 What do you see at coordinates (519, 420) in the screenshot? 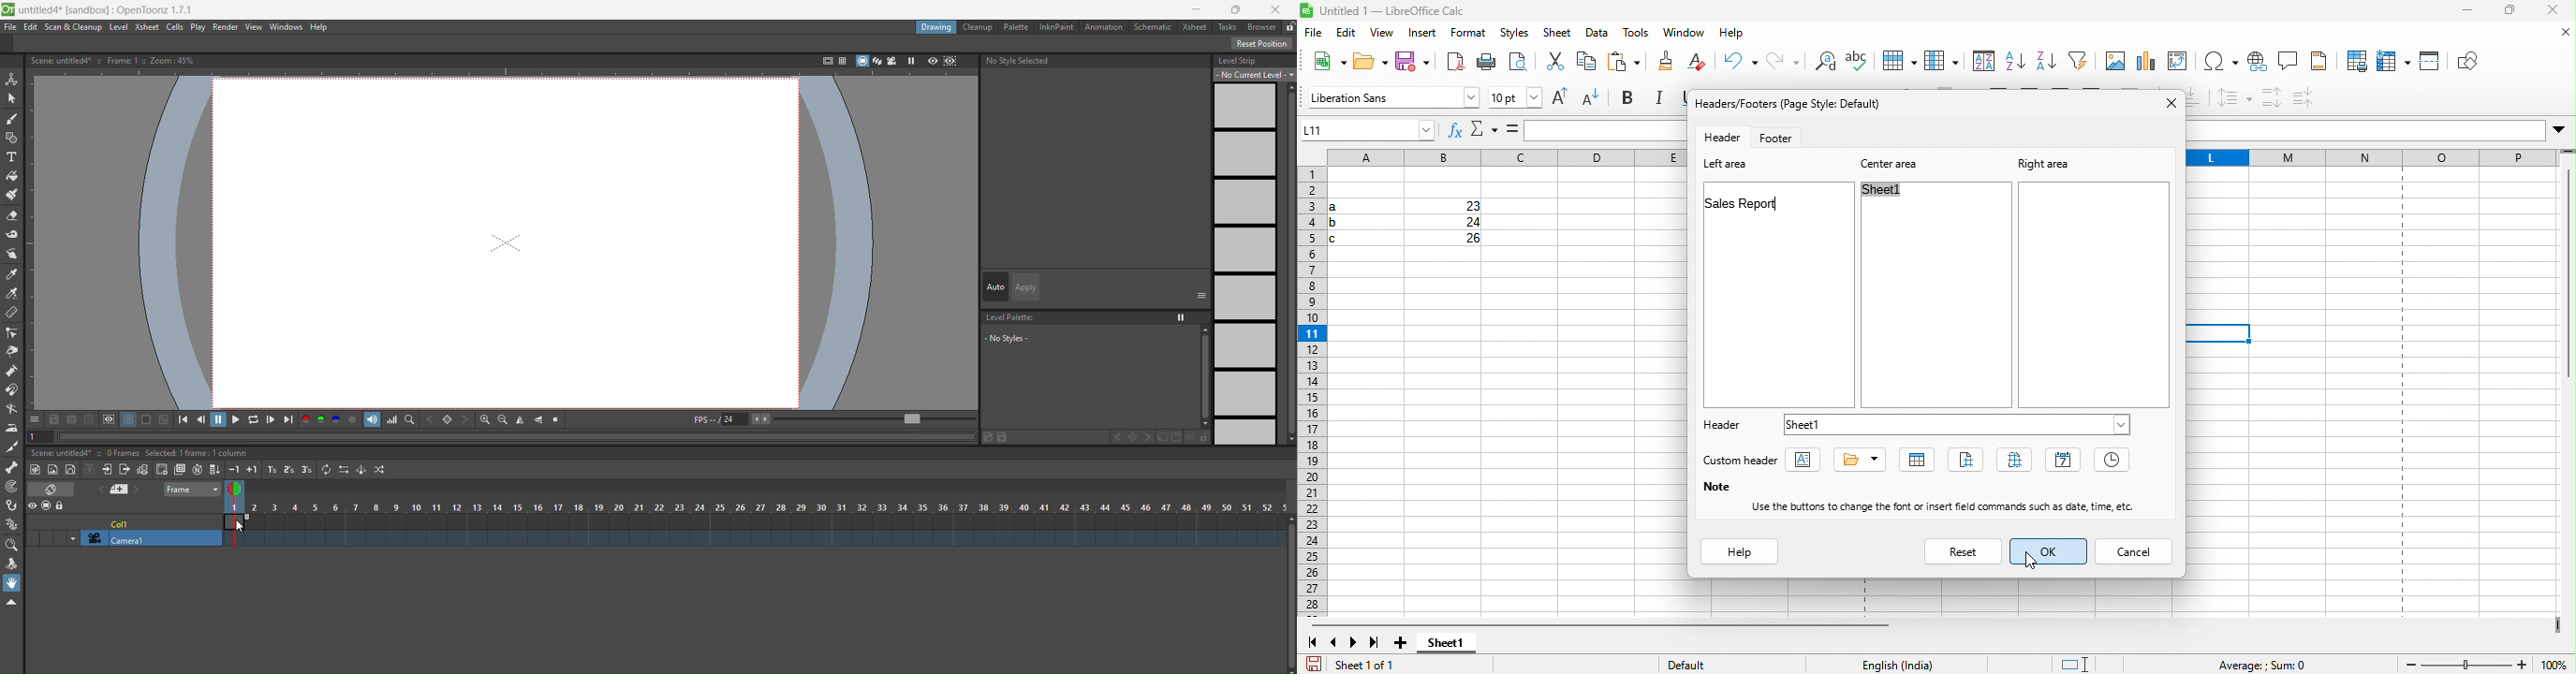
I see `` at bounding box center [519, 420].